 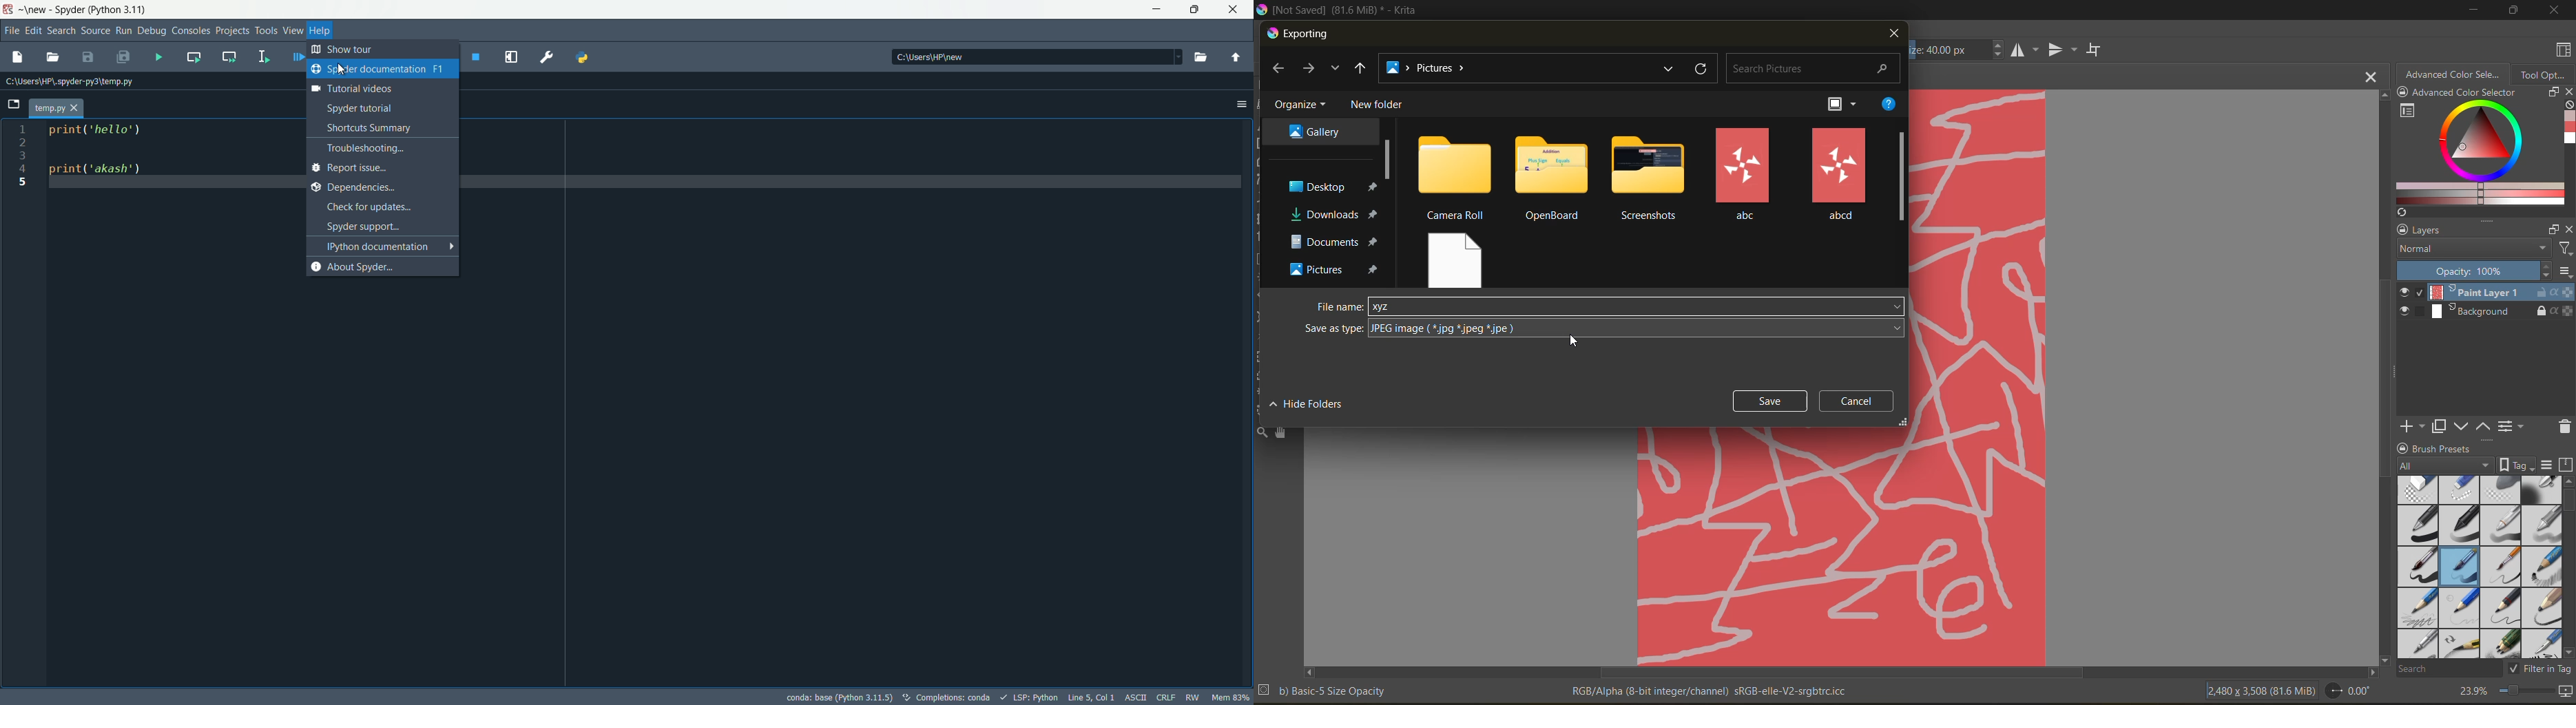 I want to click on folder destination, so click(x=1333, y=214).